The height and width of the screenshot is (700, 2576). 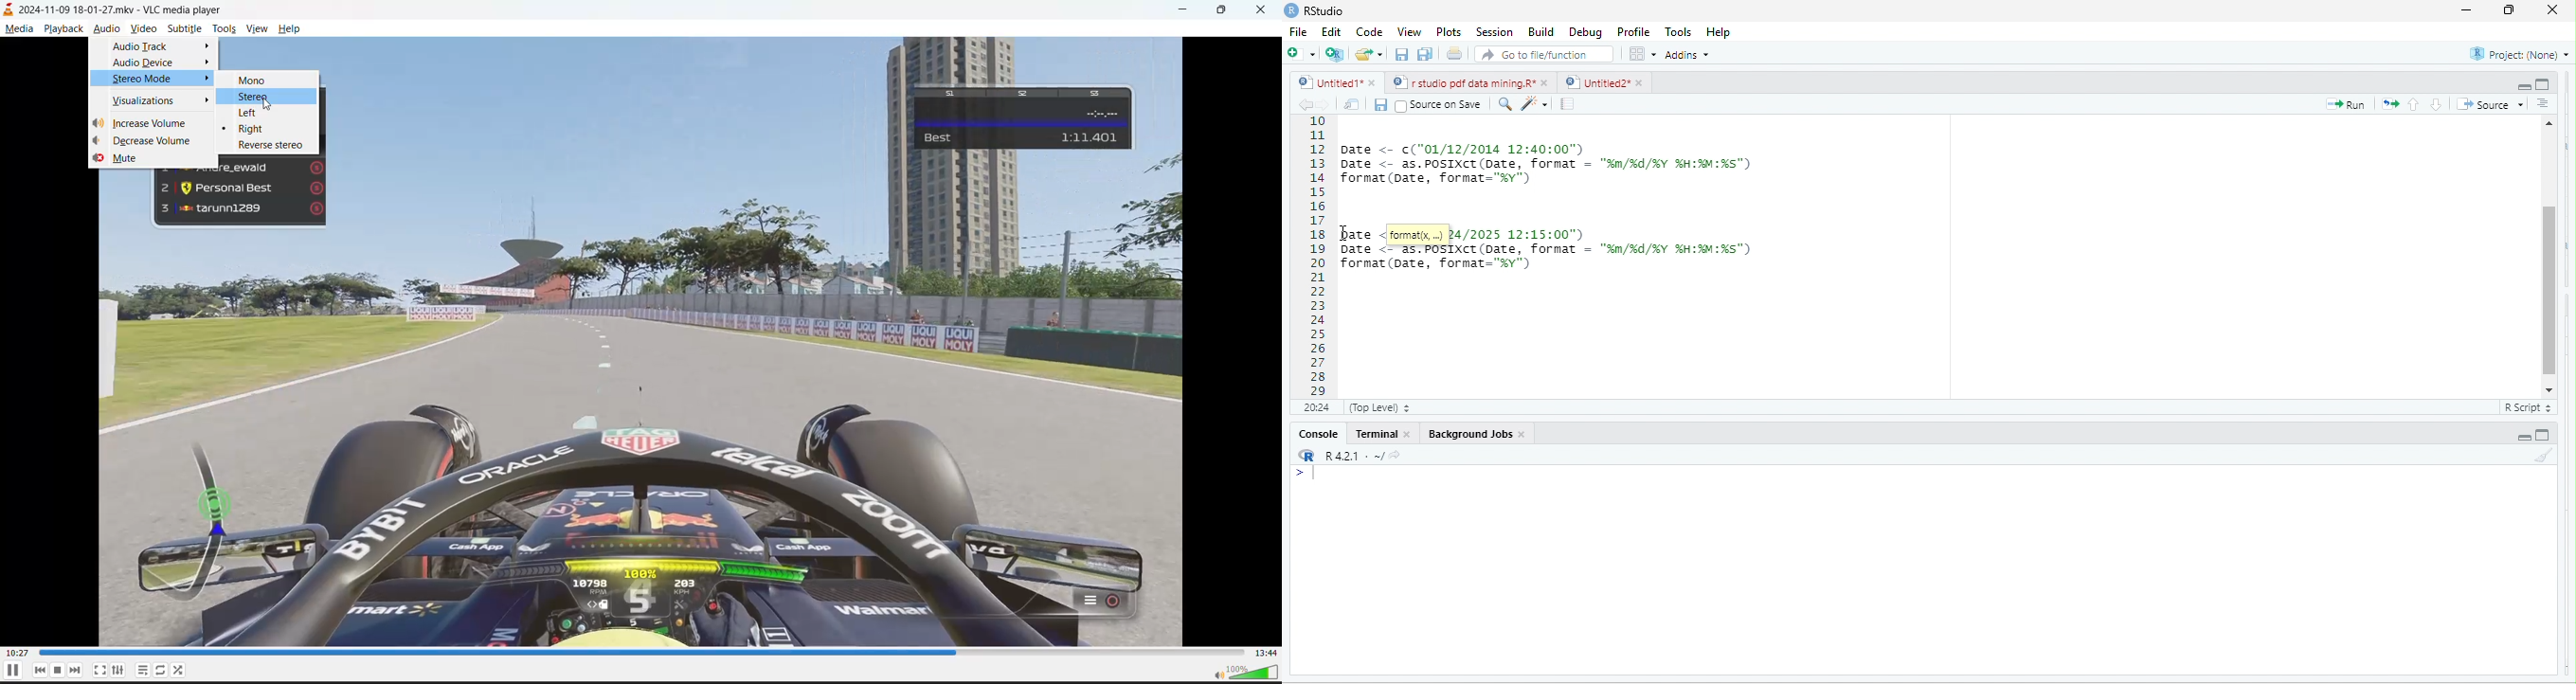 What do you see at coordinates (1326, 105) in the screenshot?
I see `go forward to the next source location` at bounding box center [1326, 105].